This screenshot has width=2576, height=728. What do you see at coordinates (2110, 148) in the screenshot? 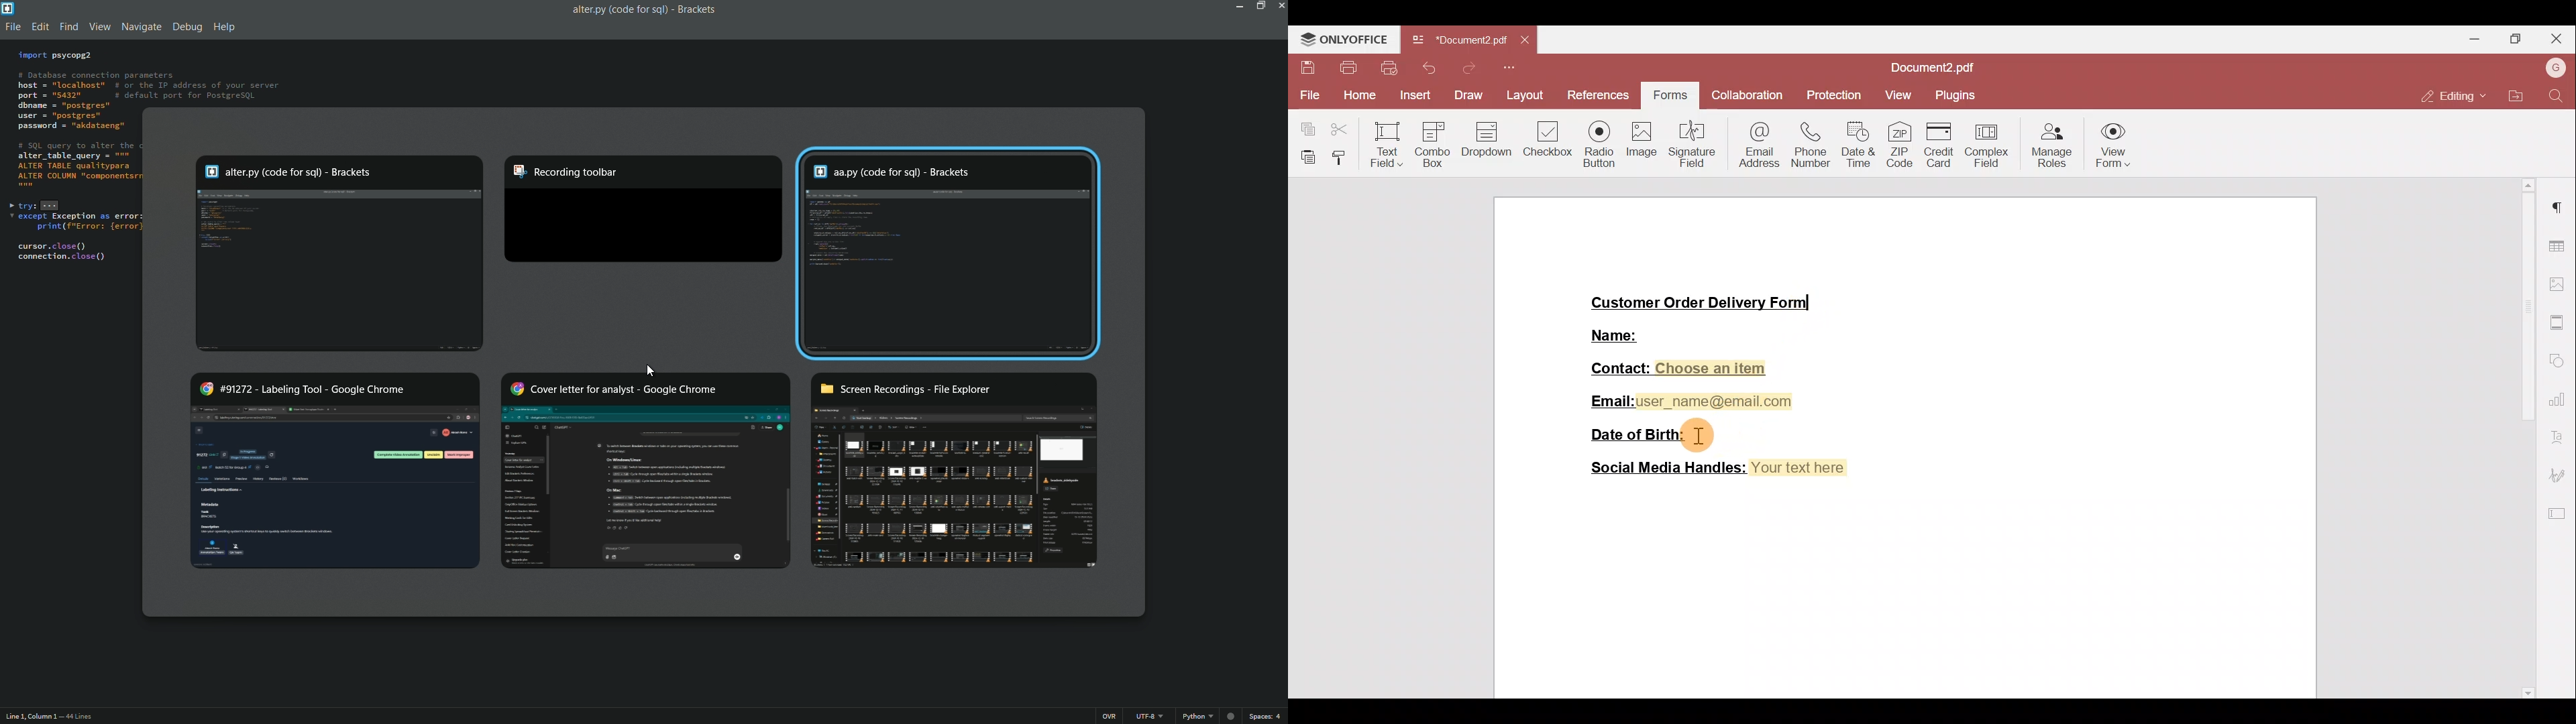
I see `View form` at bounding box center [2110, 148].